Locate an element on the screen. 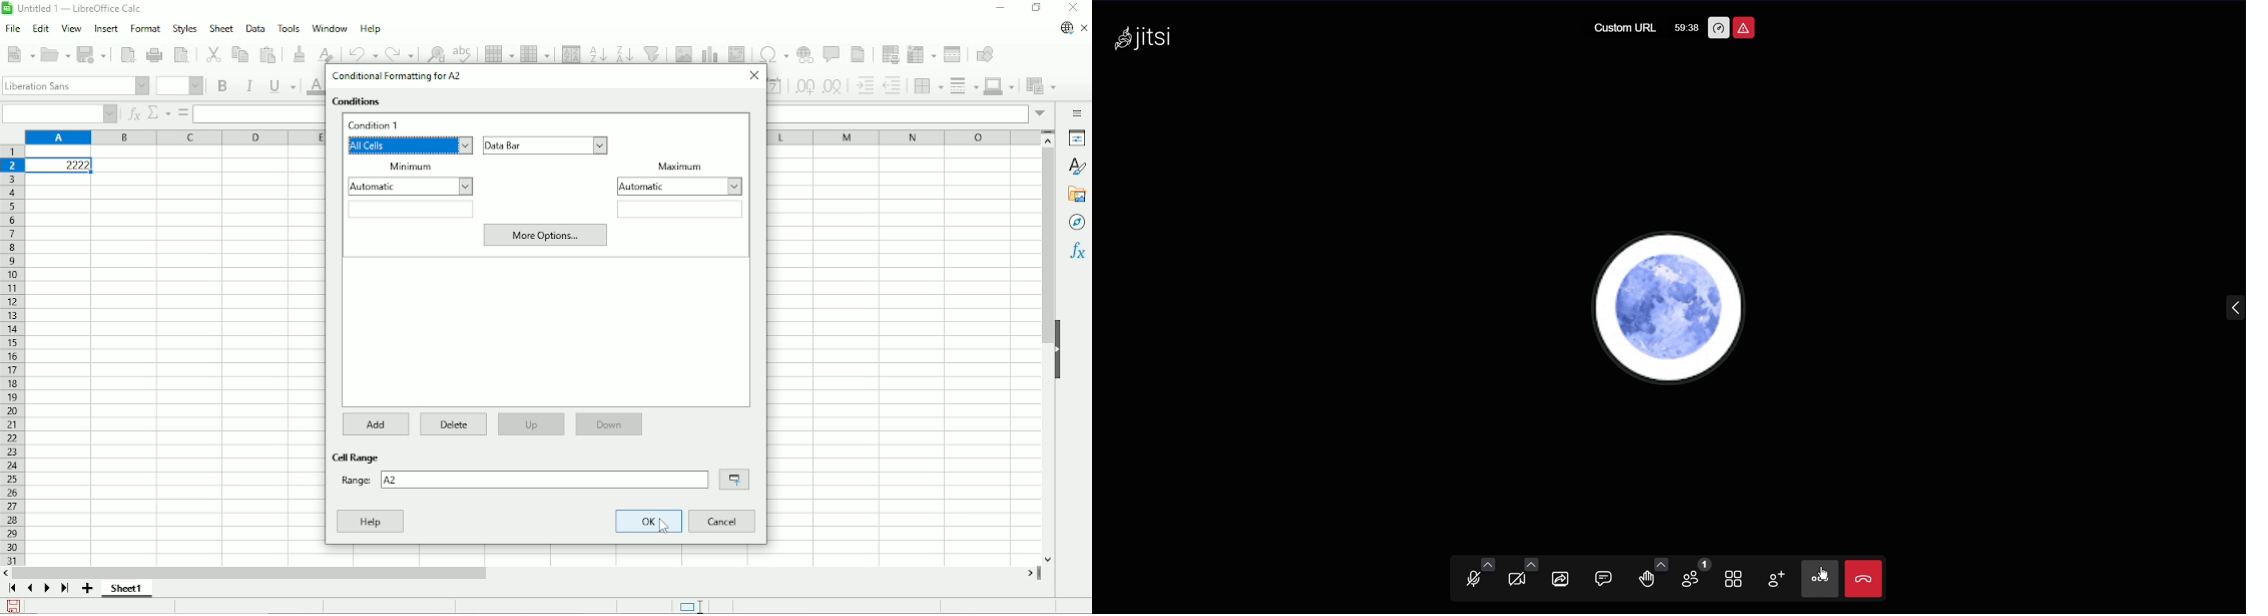  Scroll to first sheet is located at coordinates (12, 588).